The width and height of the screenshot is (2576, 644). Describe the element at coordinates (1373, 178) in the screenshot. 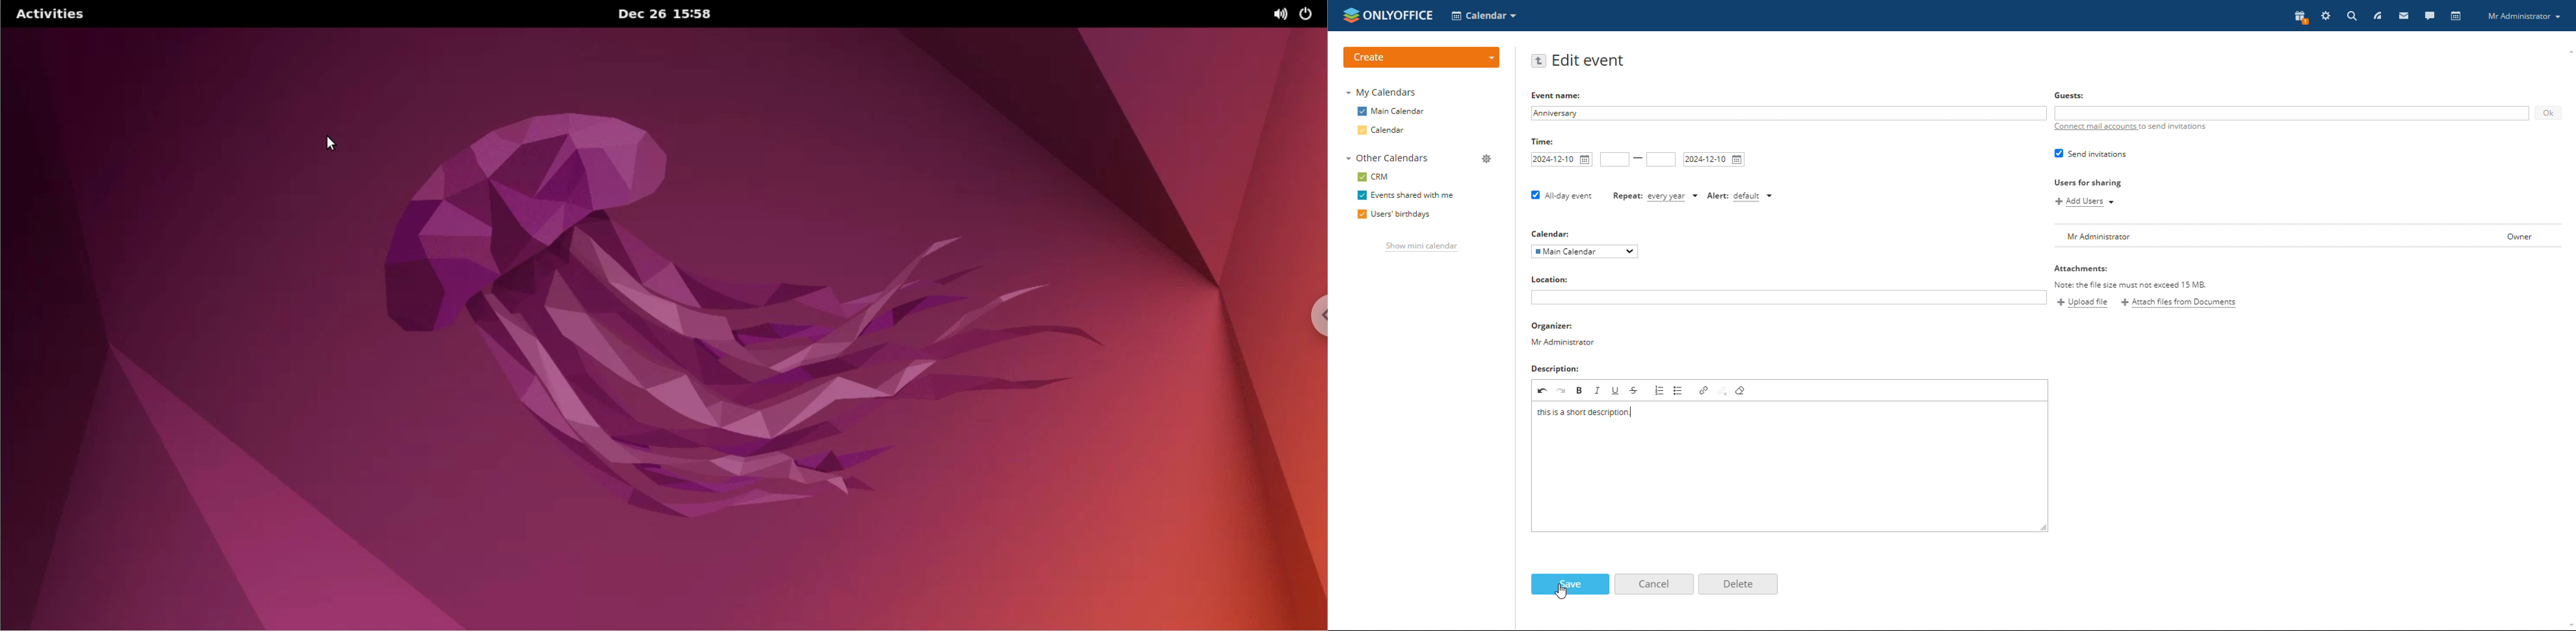

I see `crm` at that location.